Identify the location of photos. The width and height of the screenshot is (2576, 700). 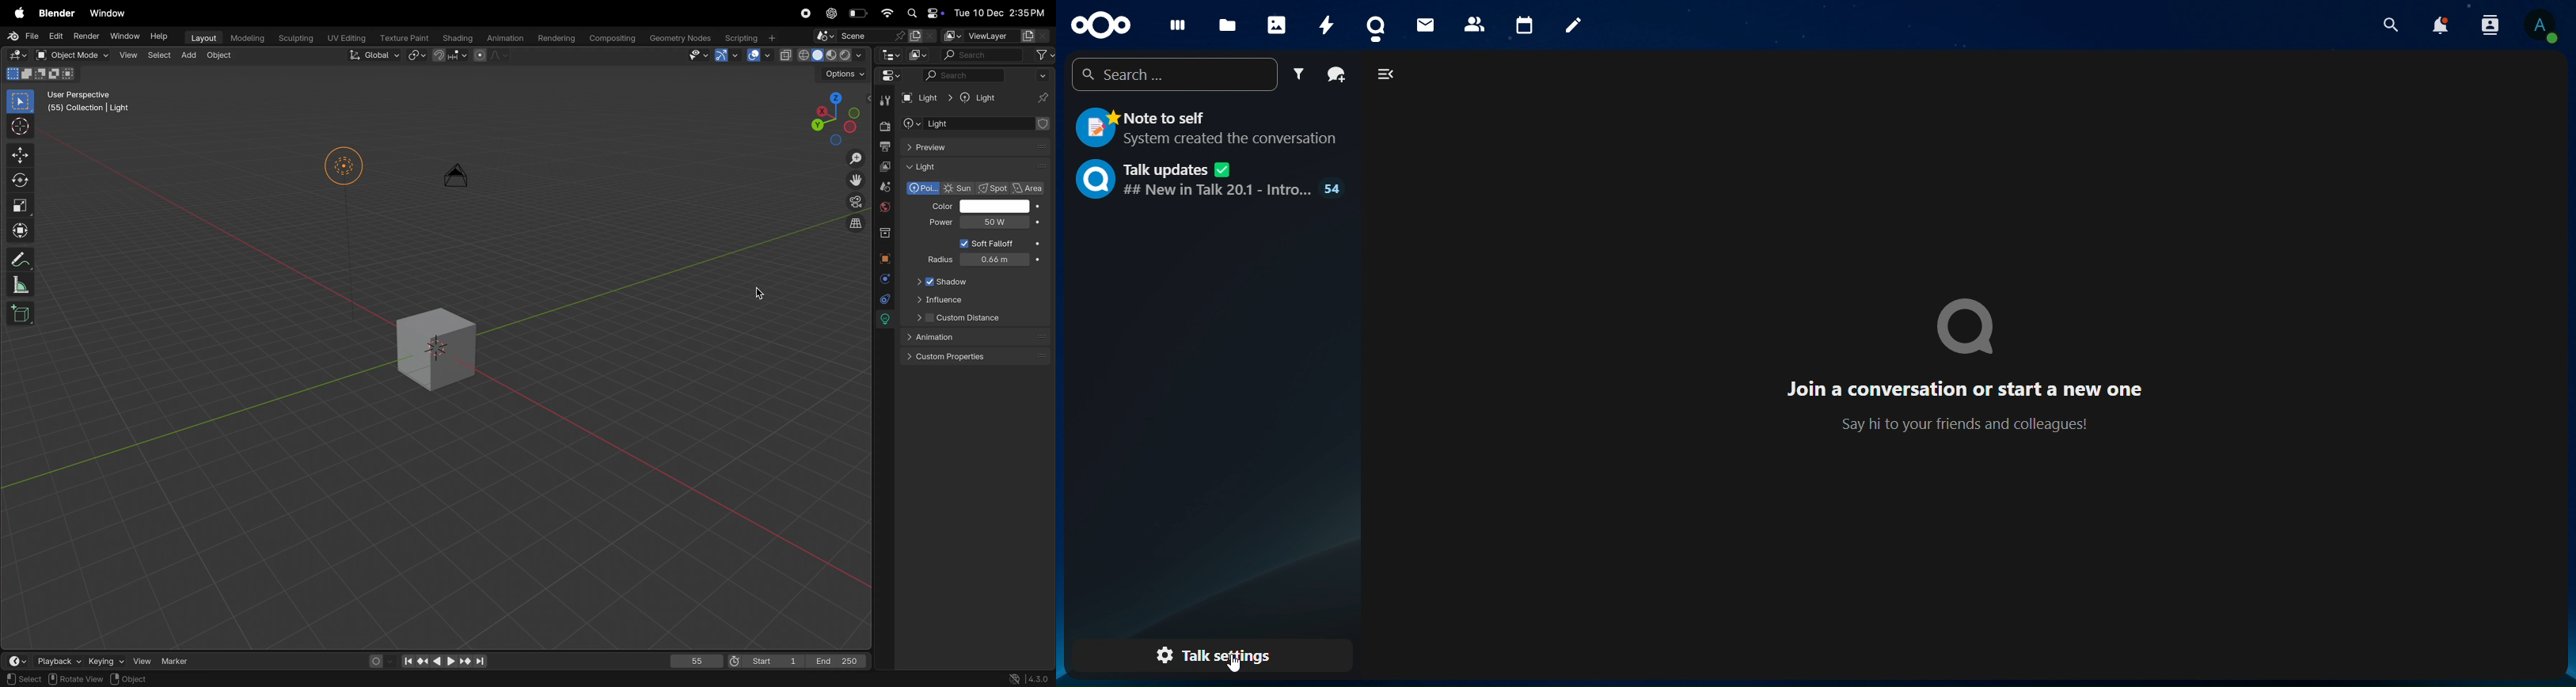
(1278, 24).